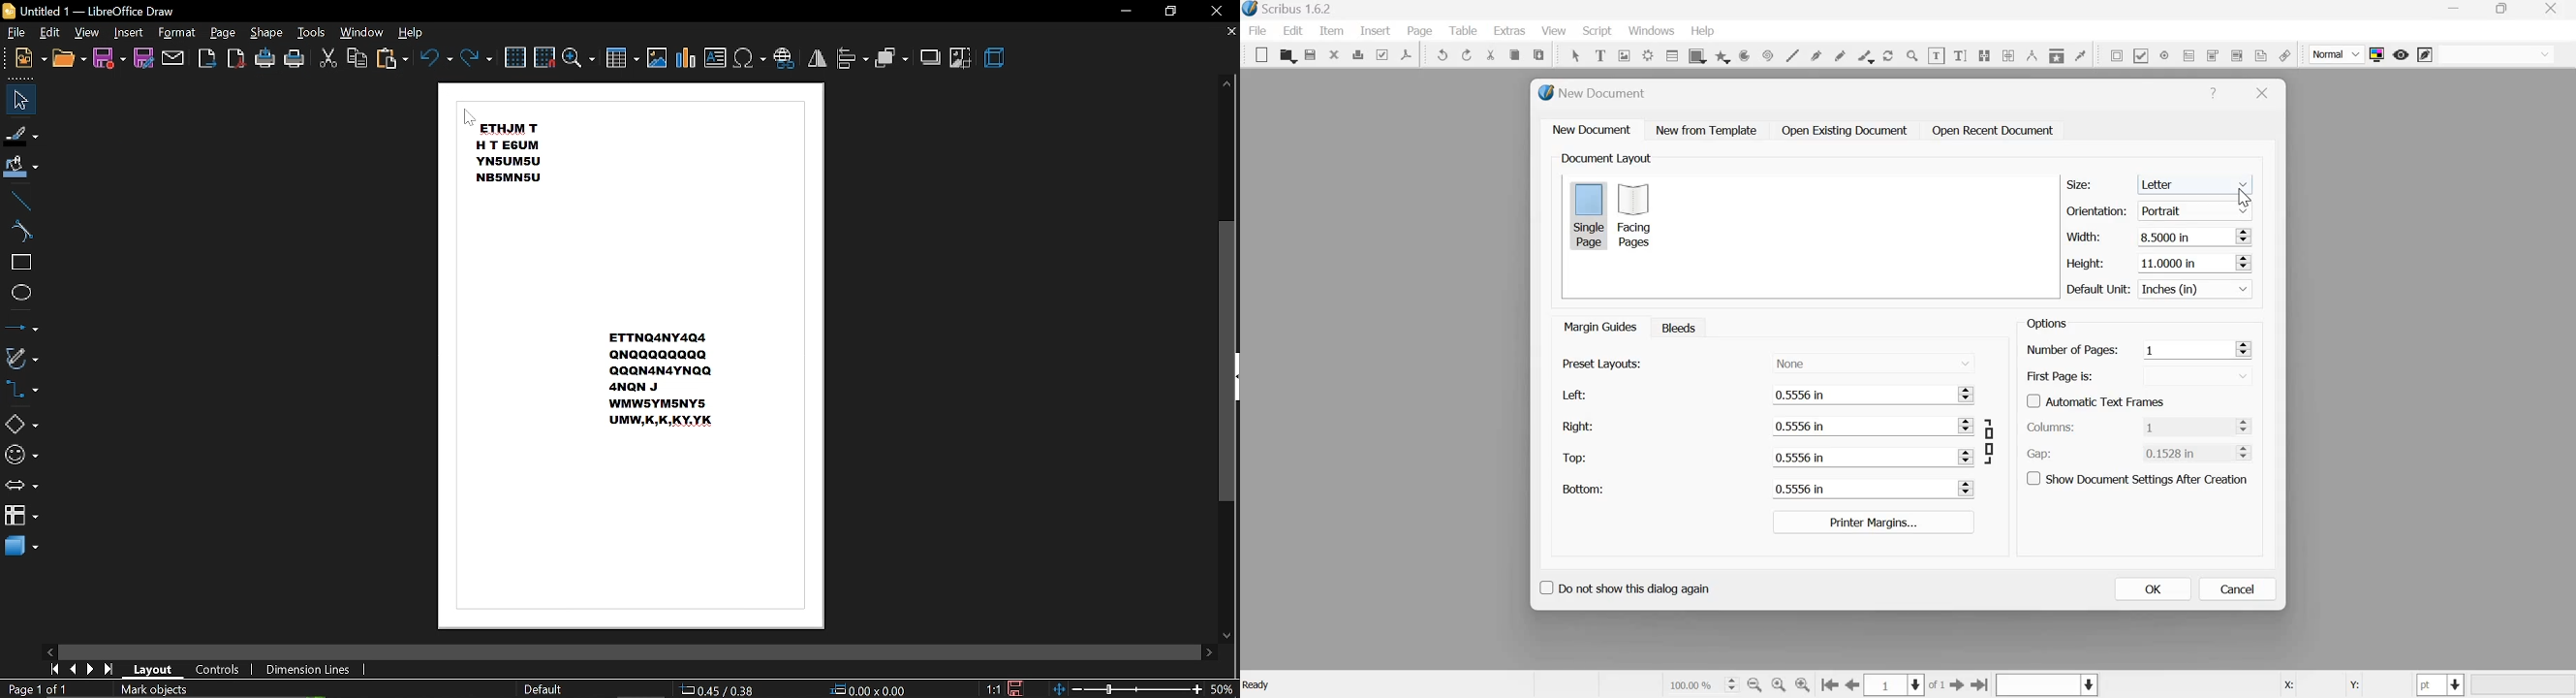 The image size is (2576, 700). I want to click on select the current unit, so click(2442, 685).